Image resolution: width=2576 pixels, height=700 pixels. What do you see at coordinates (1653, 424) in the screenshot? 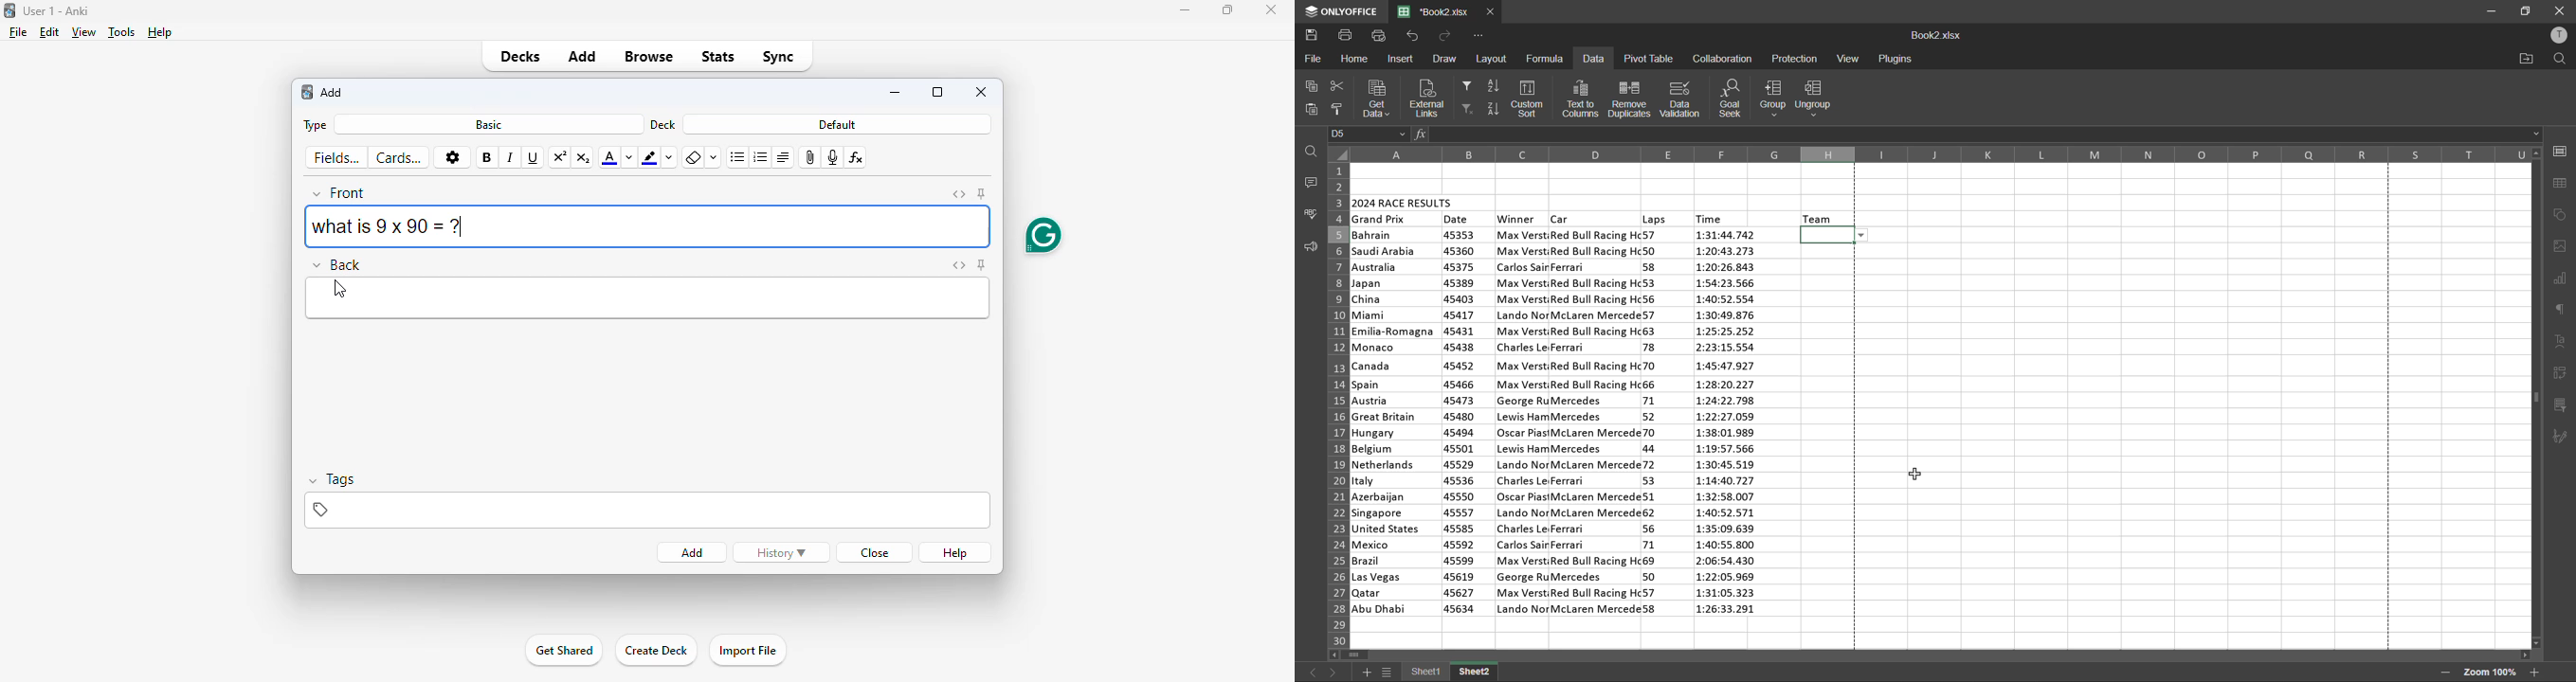
I see `laps` at bounding box center [1653, 424].